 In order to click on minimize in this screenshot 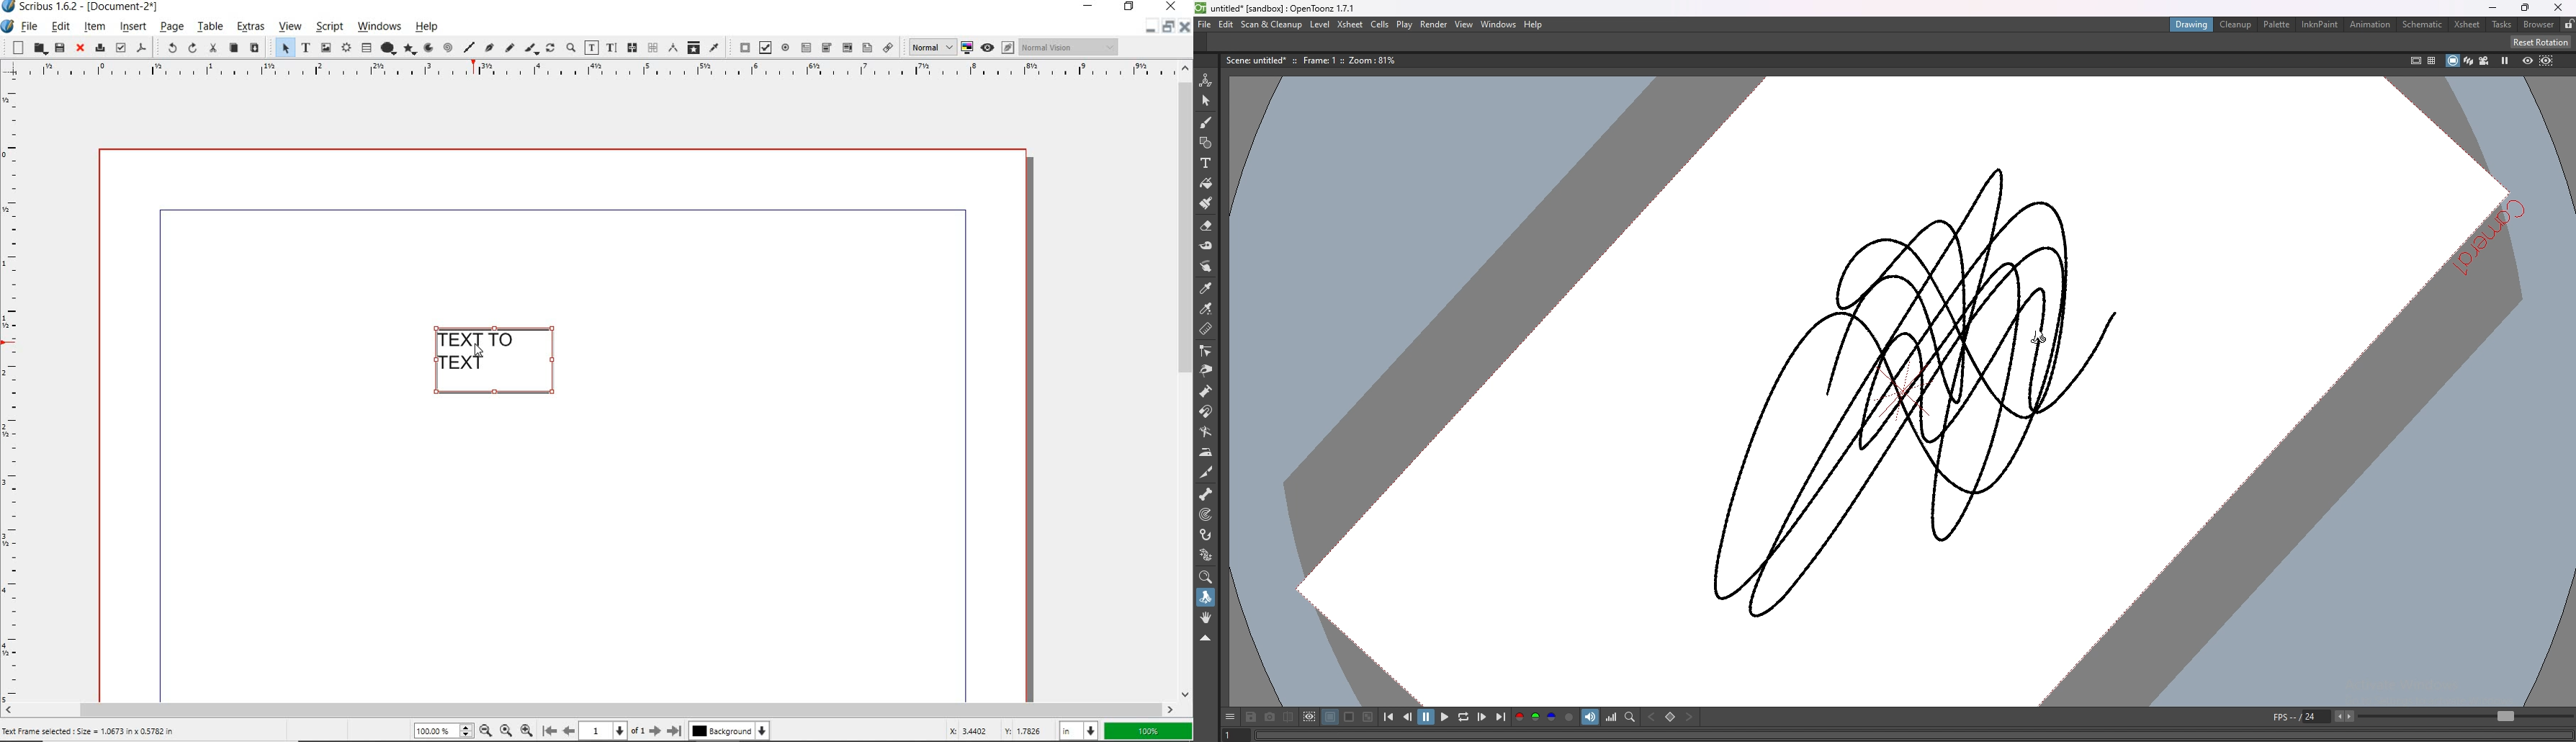, I will do `click(1150, 29)`.